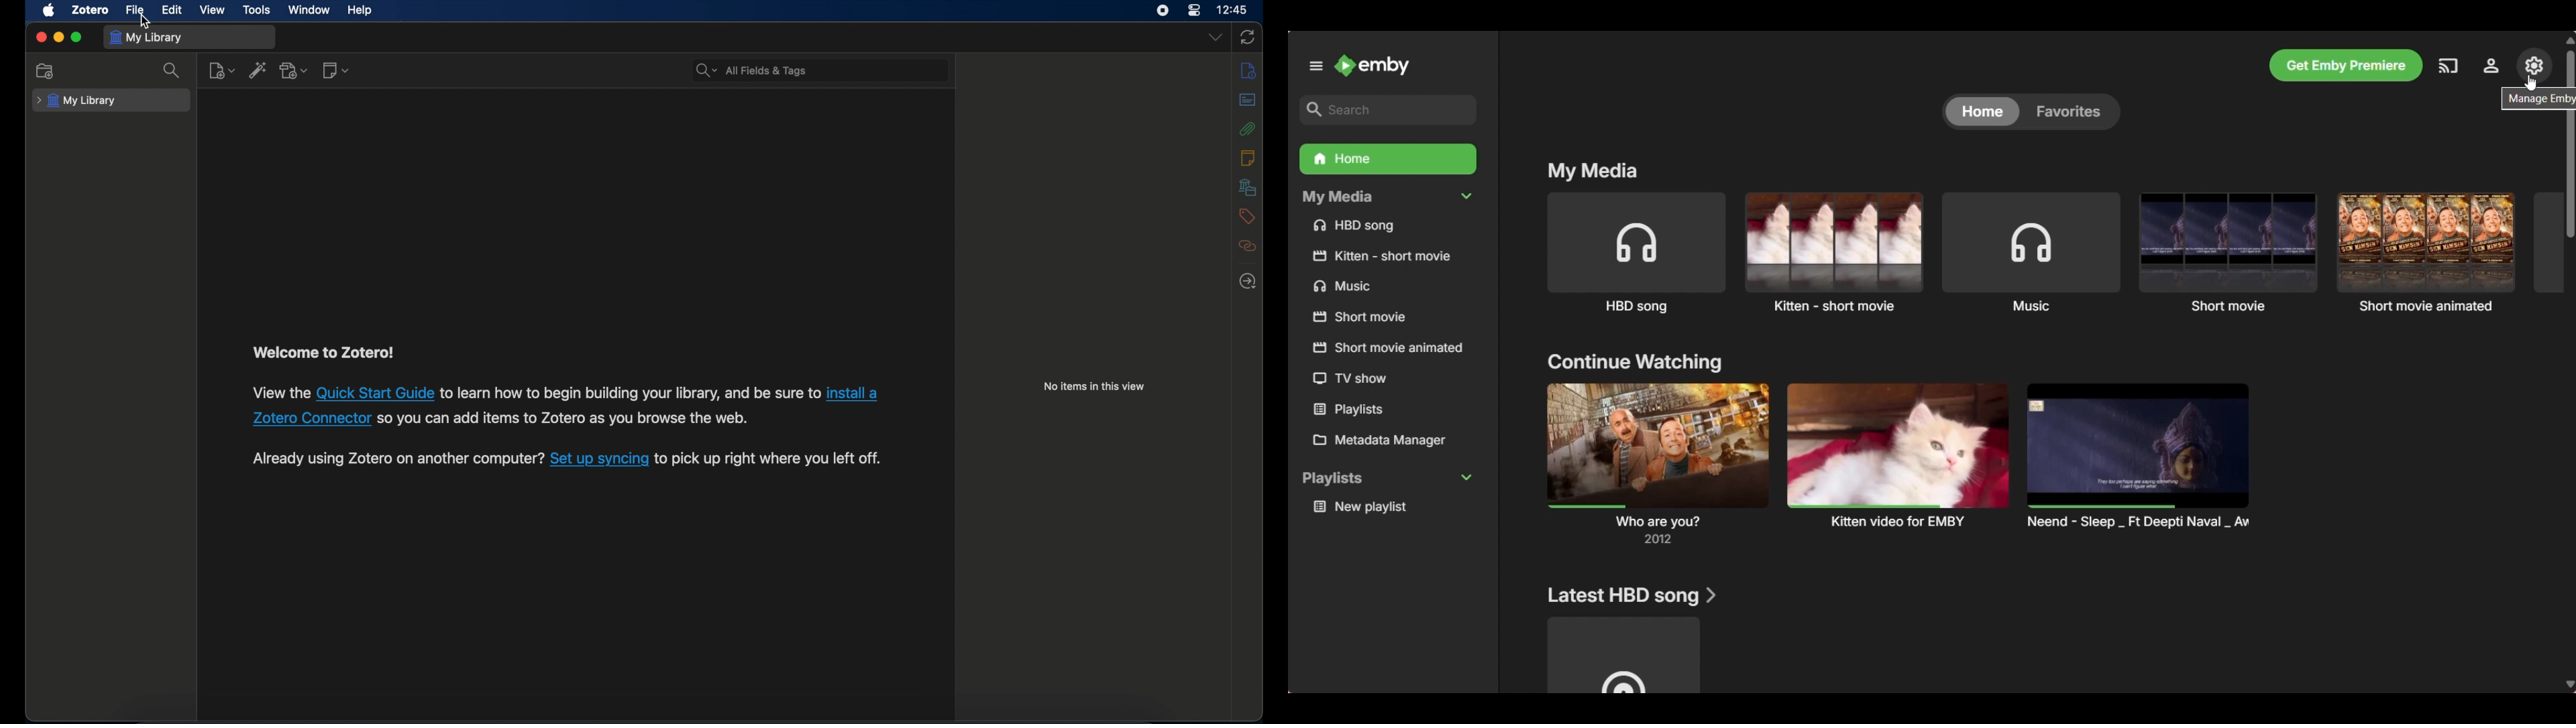 Image resolution: width=2576 pixels, height=728 pixels. I want to click on window, so click(310, 9).